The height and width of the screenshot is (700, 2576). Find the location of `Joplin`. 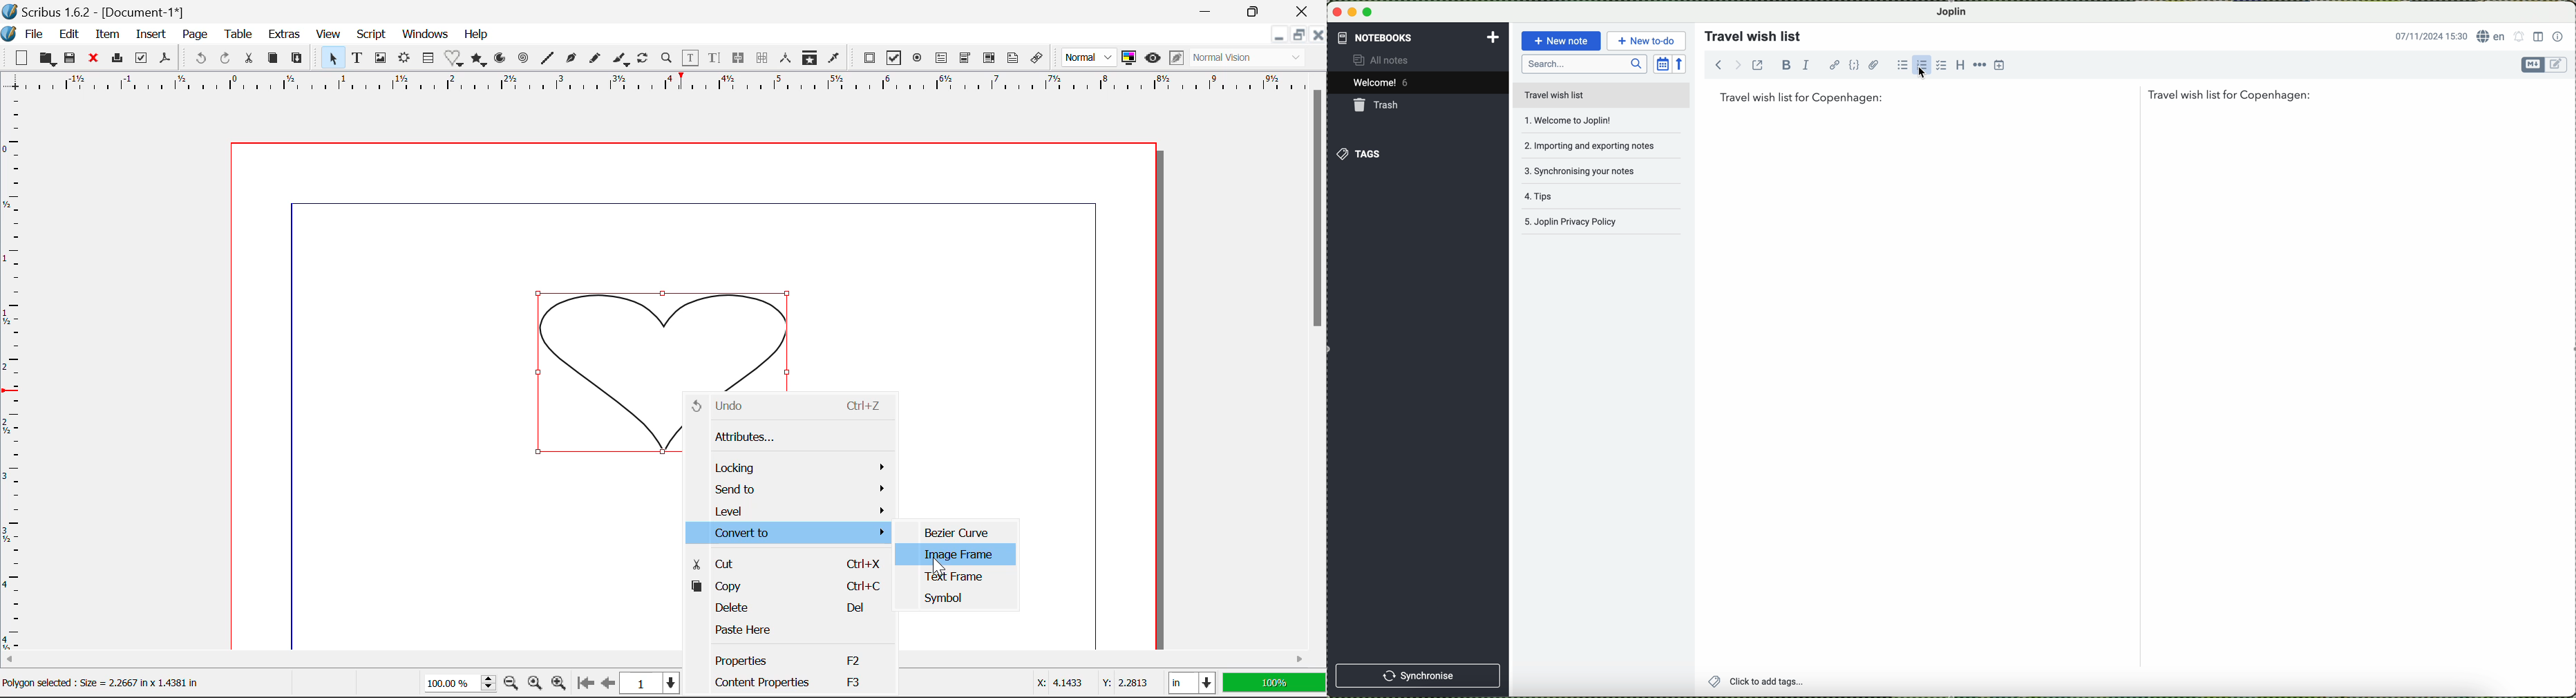

Joplin is located at coordinates (1957, 11).